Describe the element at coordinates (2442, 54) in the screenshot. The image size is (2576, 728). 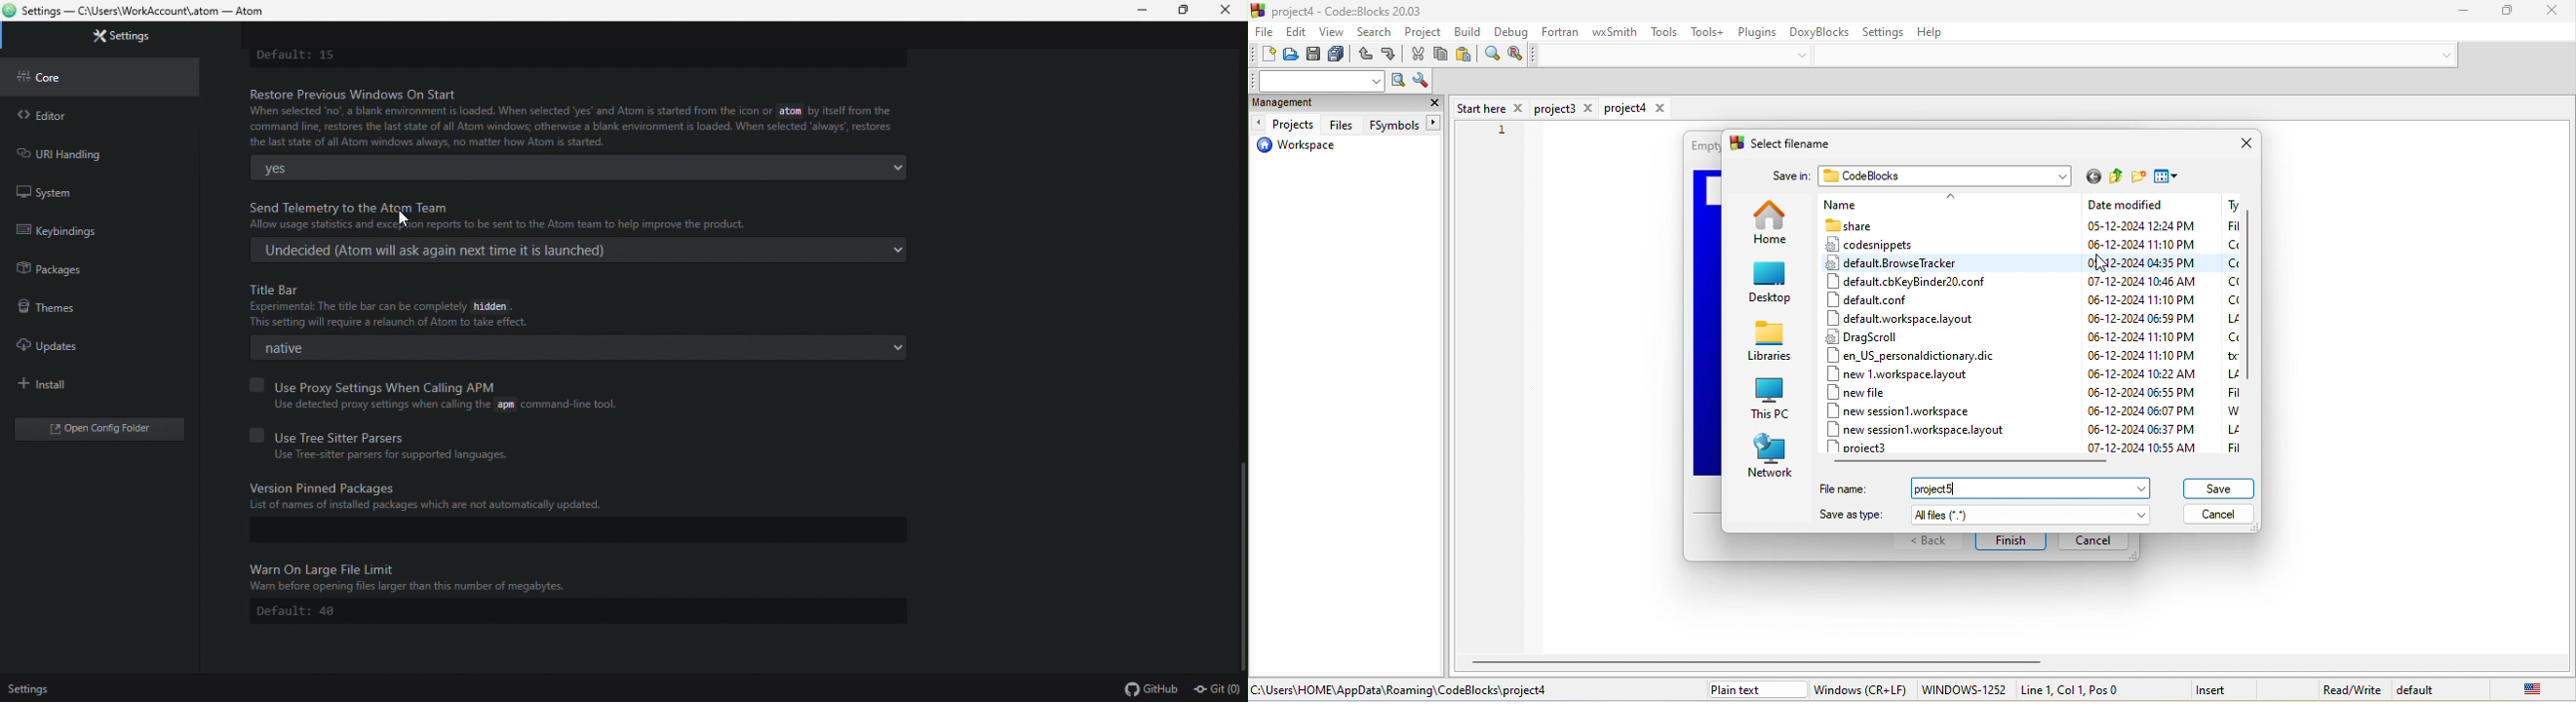
I see `down` at that location.